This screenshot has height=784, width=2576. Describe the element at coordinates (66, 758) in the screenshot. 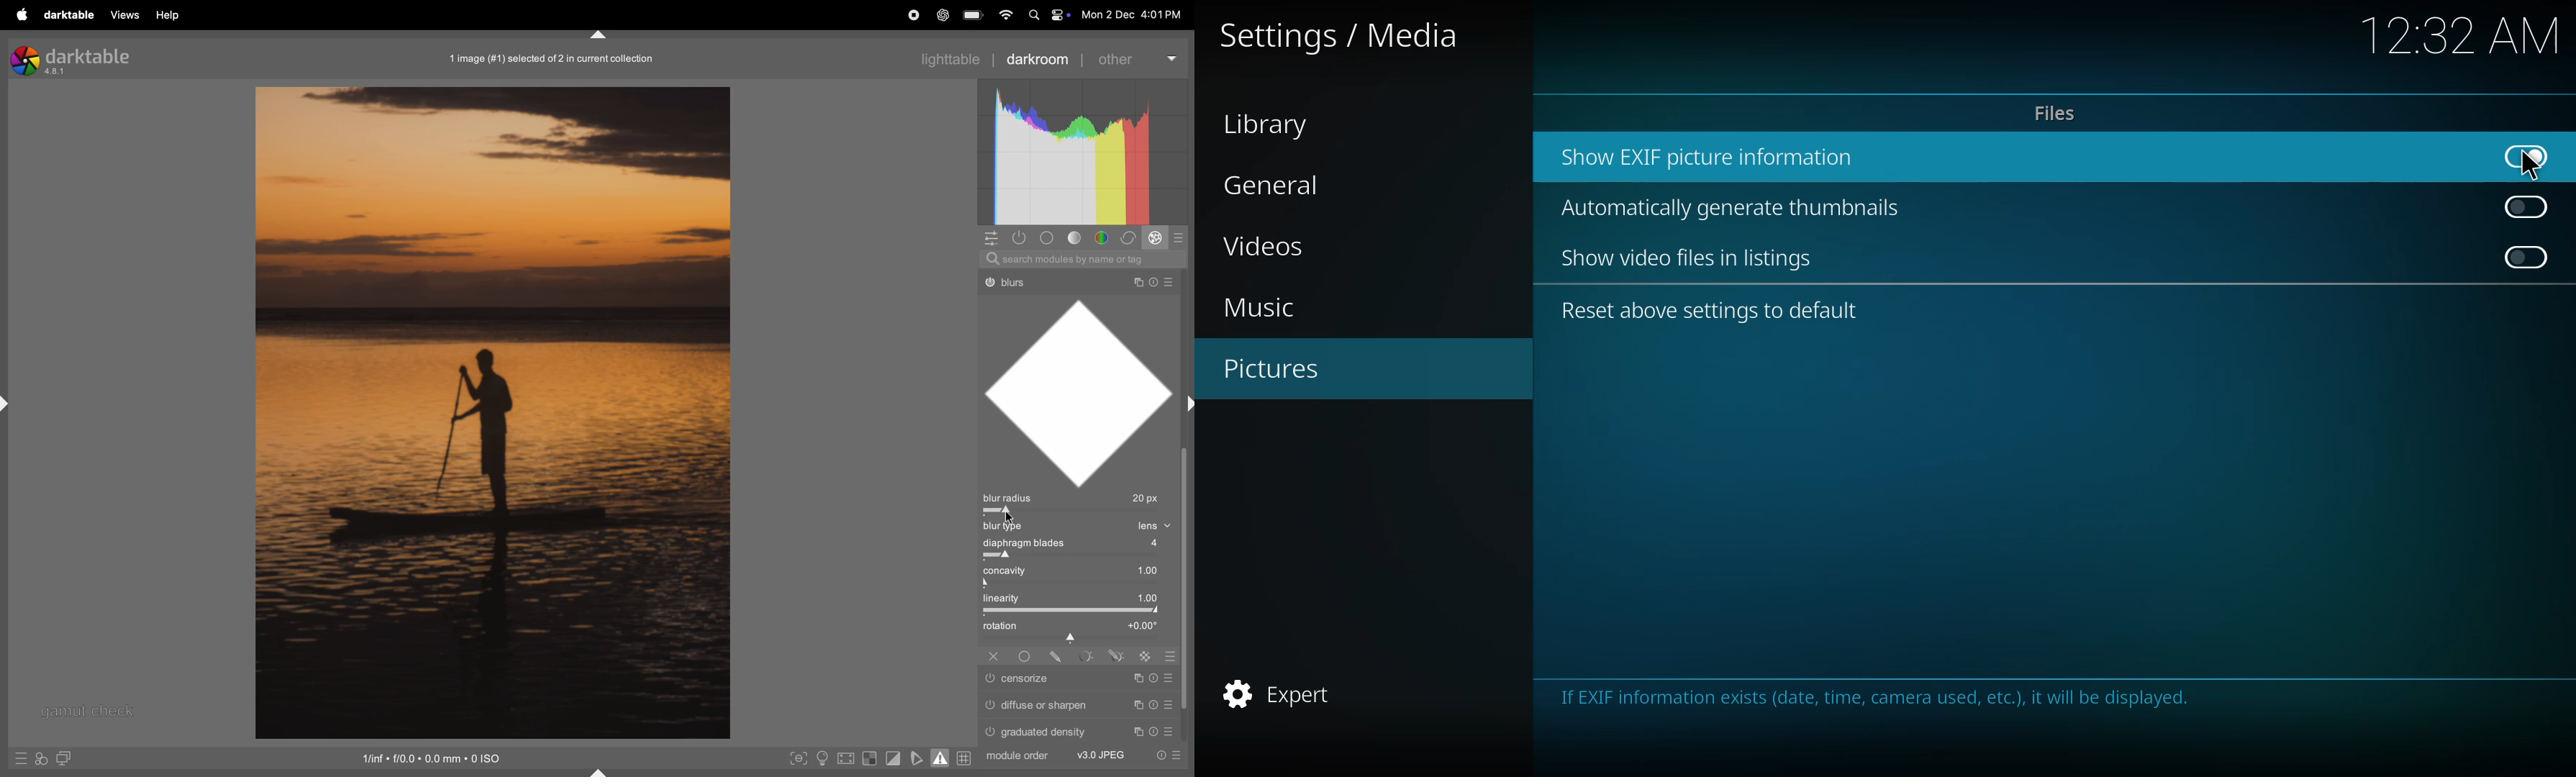

I see `display seconf image` at that location.